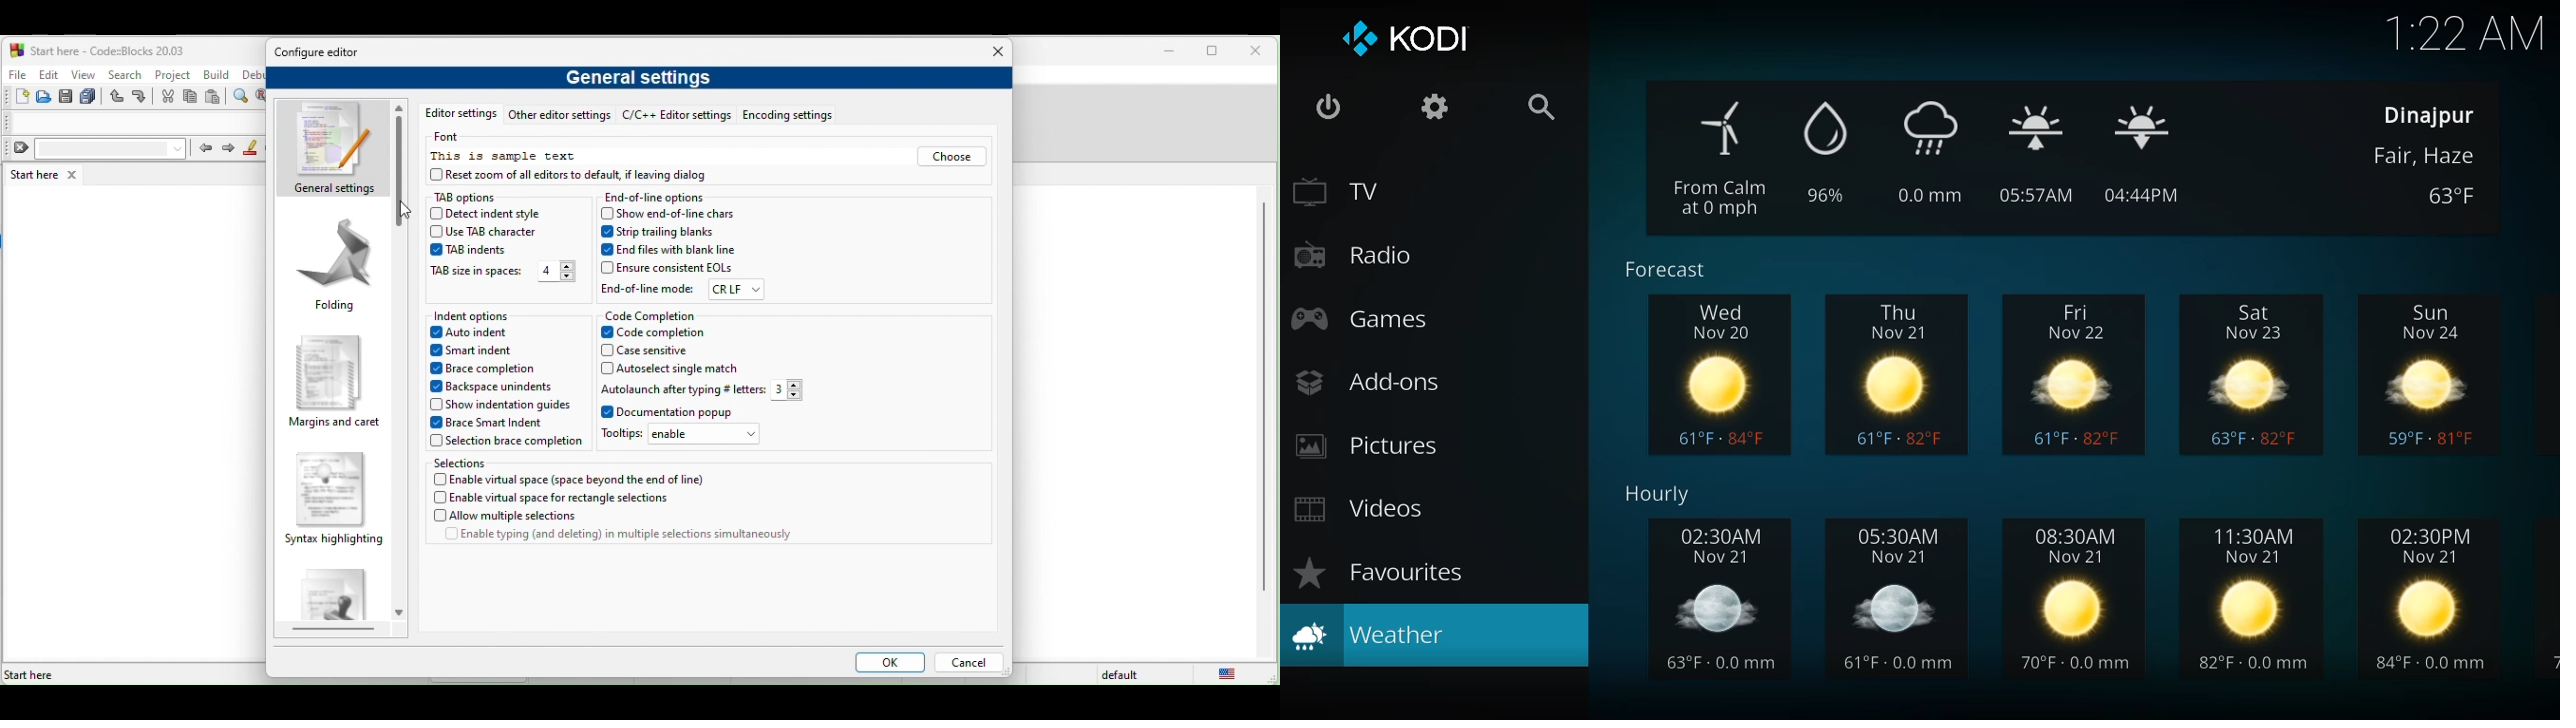  What do you see at coordinates (643, 81) in the screenshot?
I see `general settings` at bounding box center [643, 81].